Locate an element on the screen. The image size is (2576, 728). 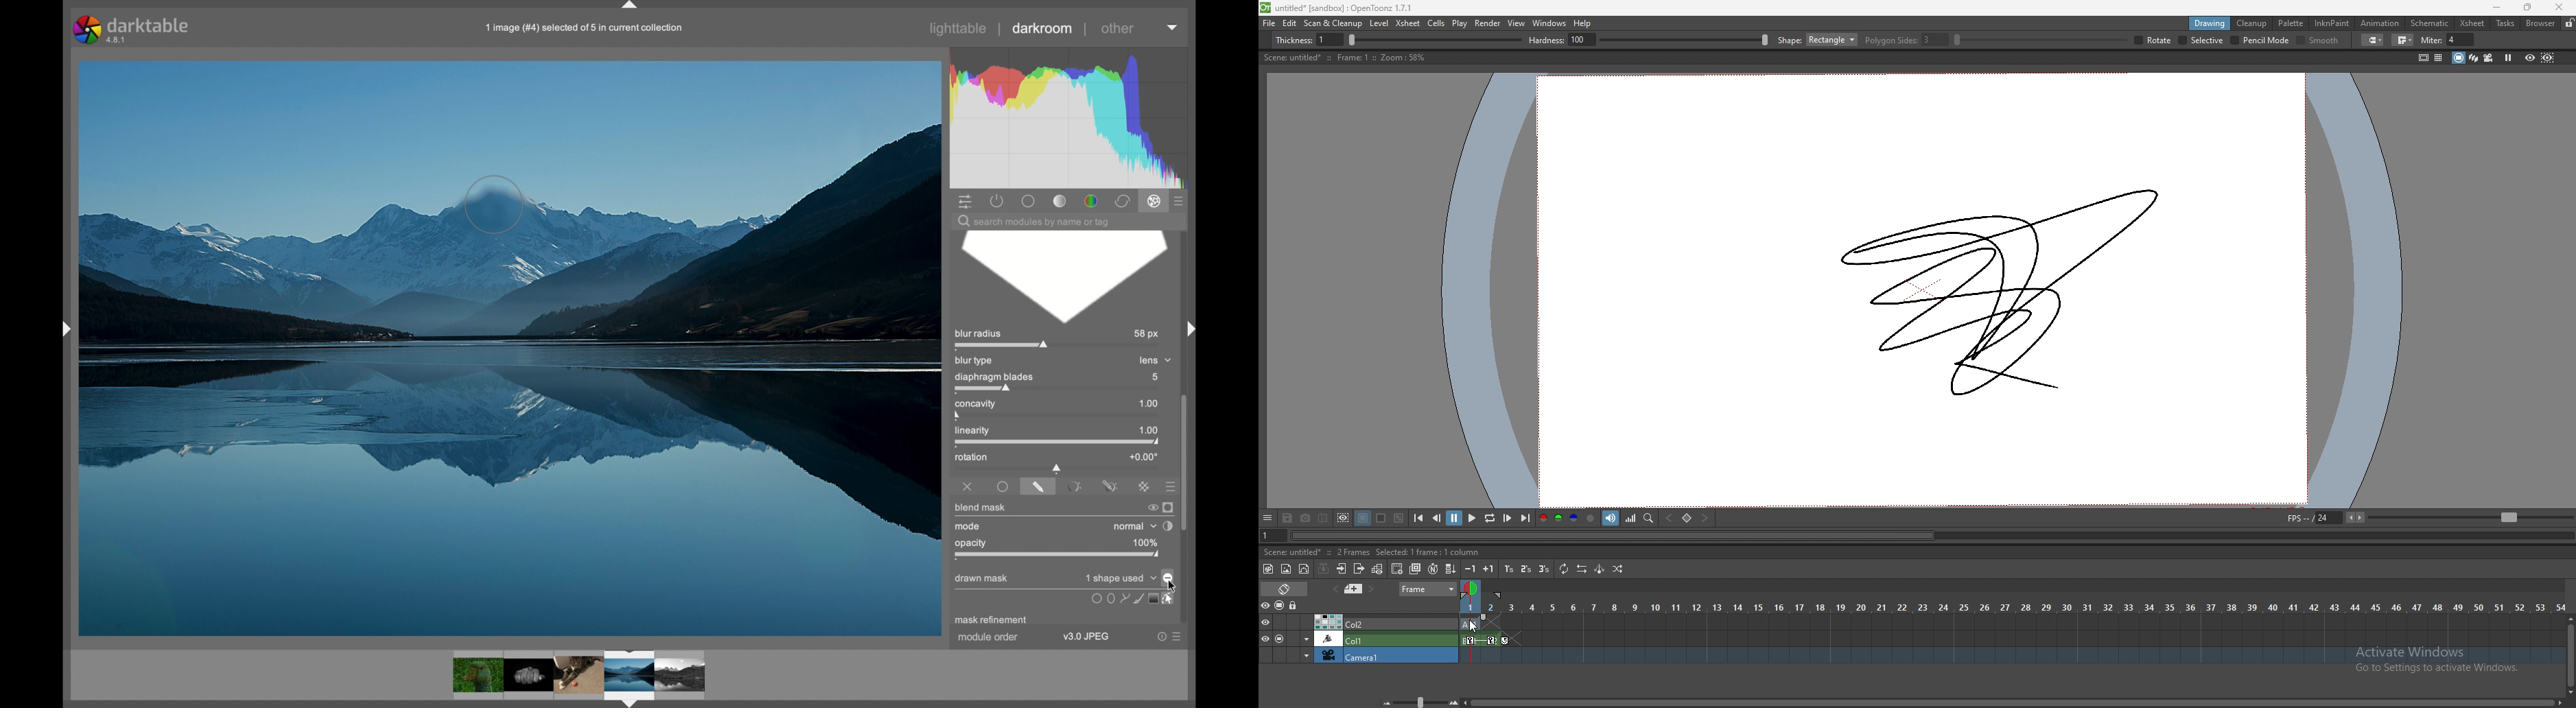
preview is located at coordinates (2530, 57).